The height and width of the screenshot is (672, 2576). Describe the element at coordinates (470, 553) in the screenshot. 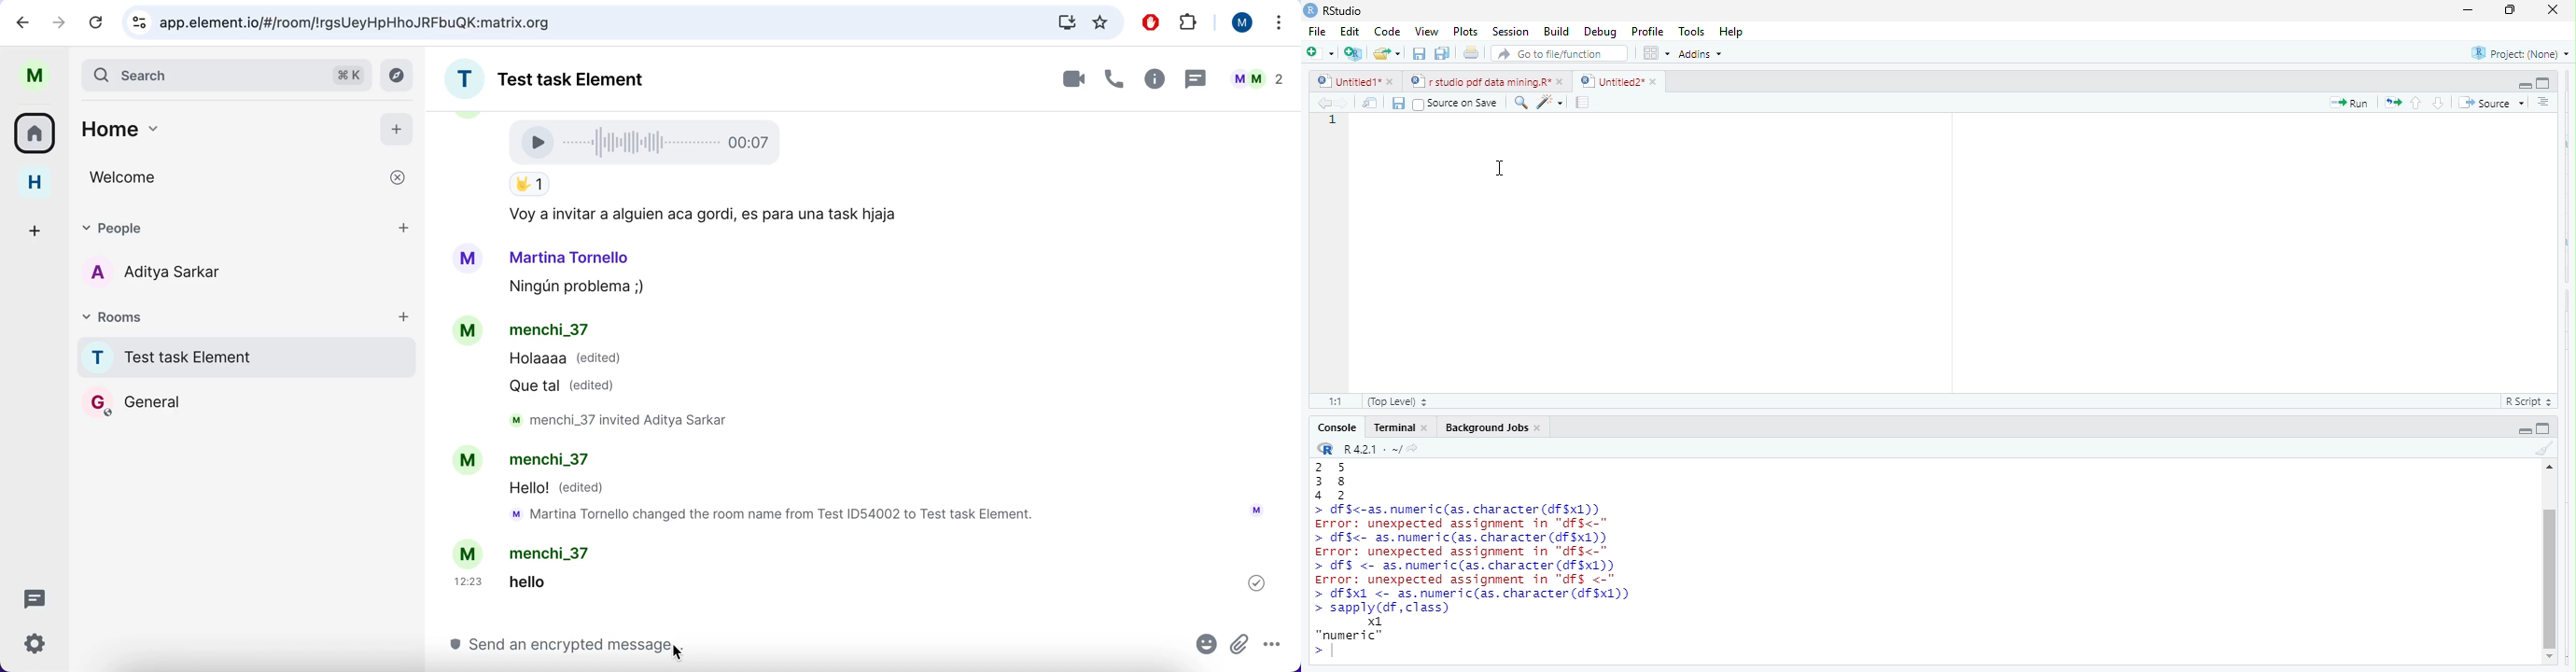

I see `Avatar` at that location.